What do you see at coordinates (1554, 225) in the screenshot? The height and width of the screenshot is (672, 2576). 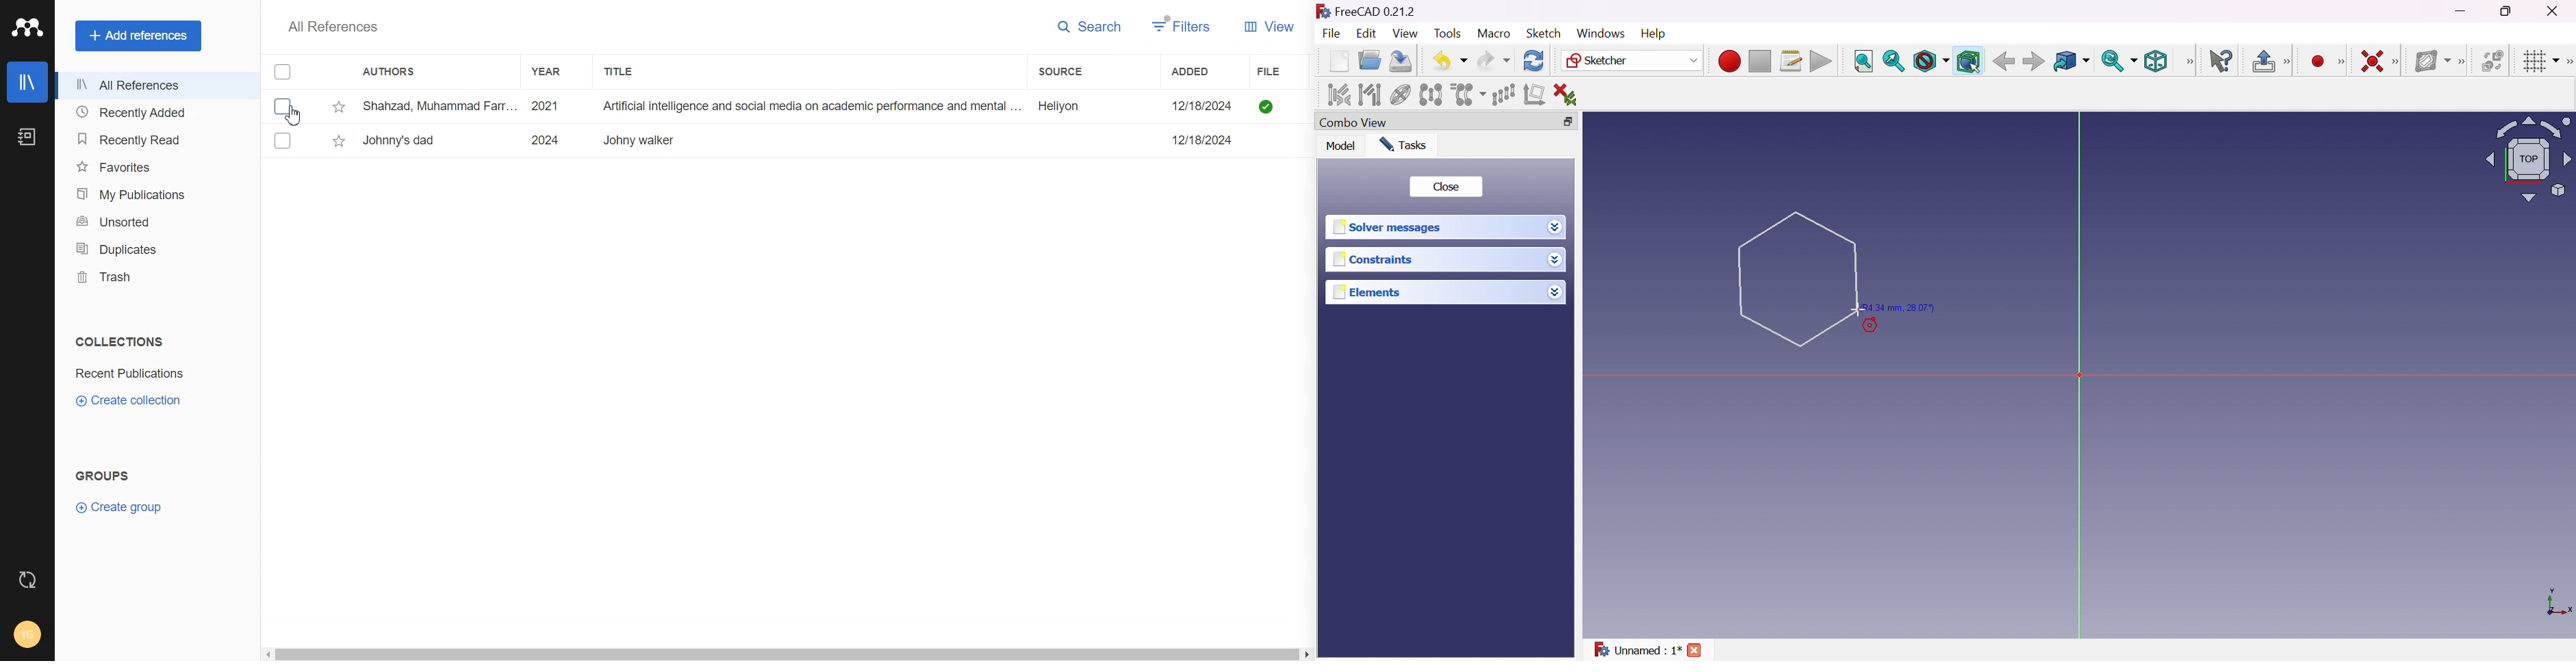 I see `Drop down` at bounding box center [1554, 225].